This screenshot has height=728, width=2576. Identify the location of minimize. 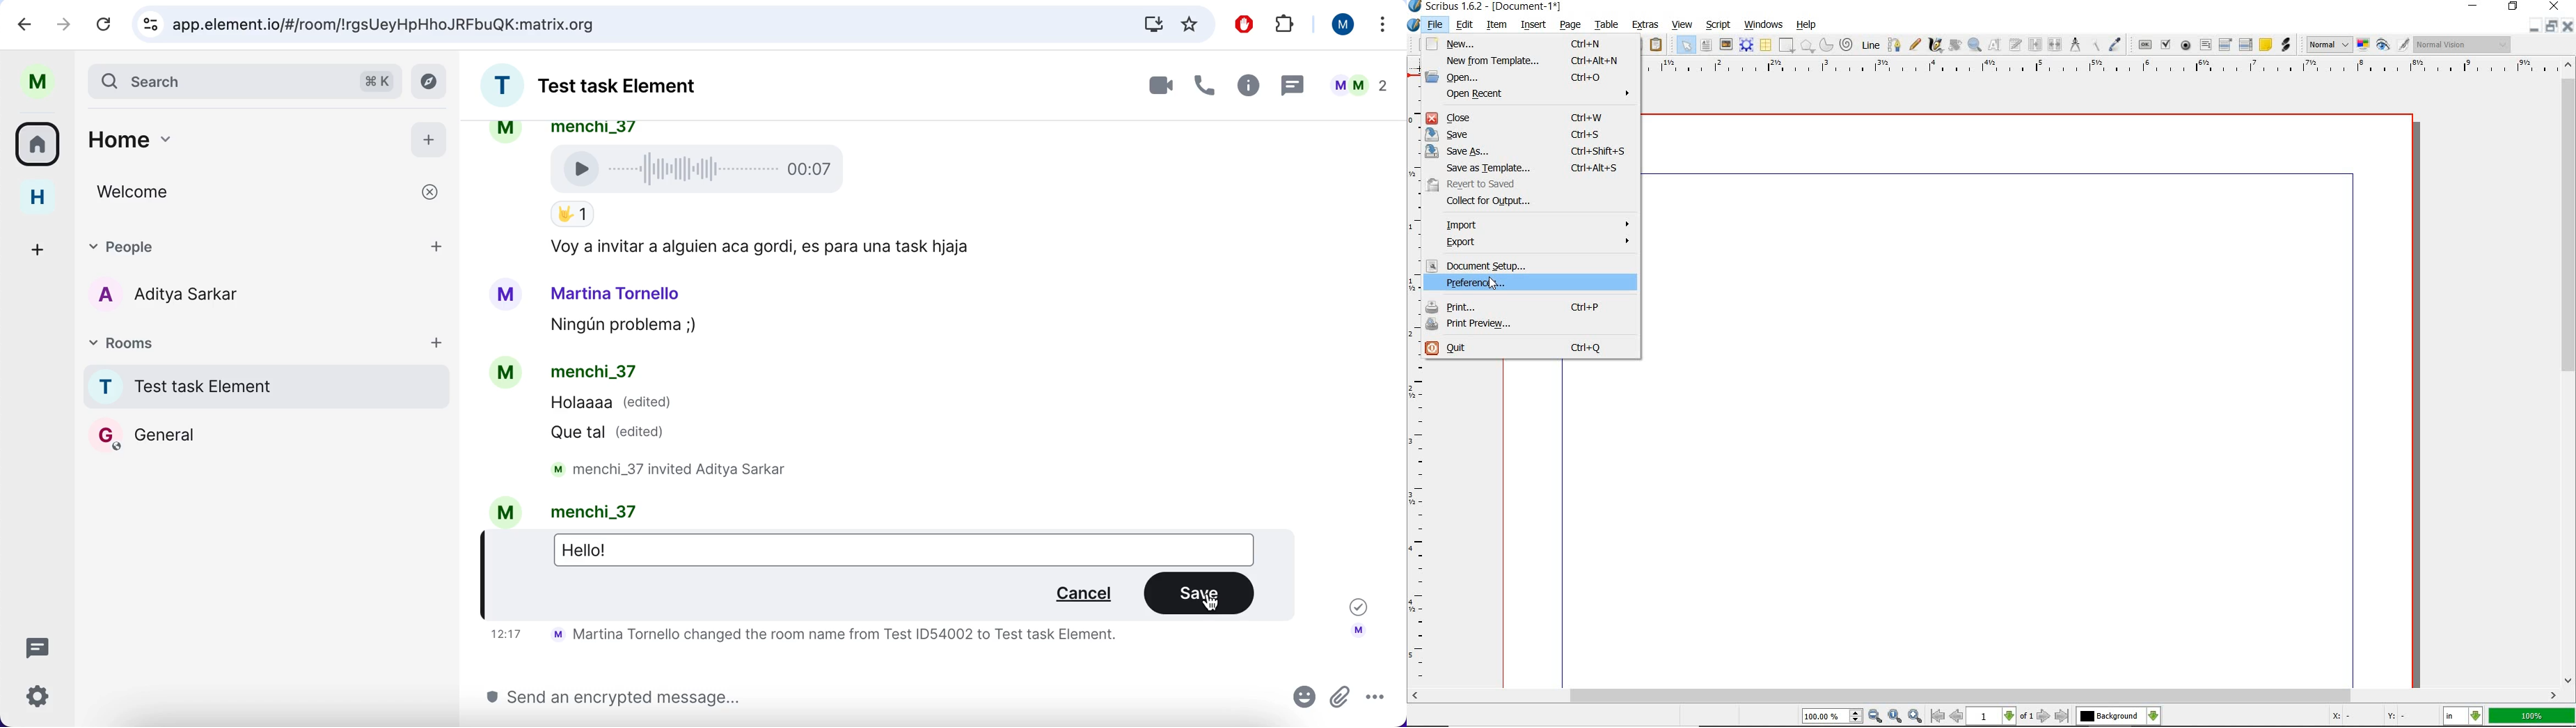
(2535, 28).